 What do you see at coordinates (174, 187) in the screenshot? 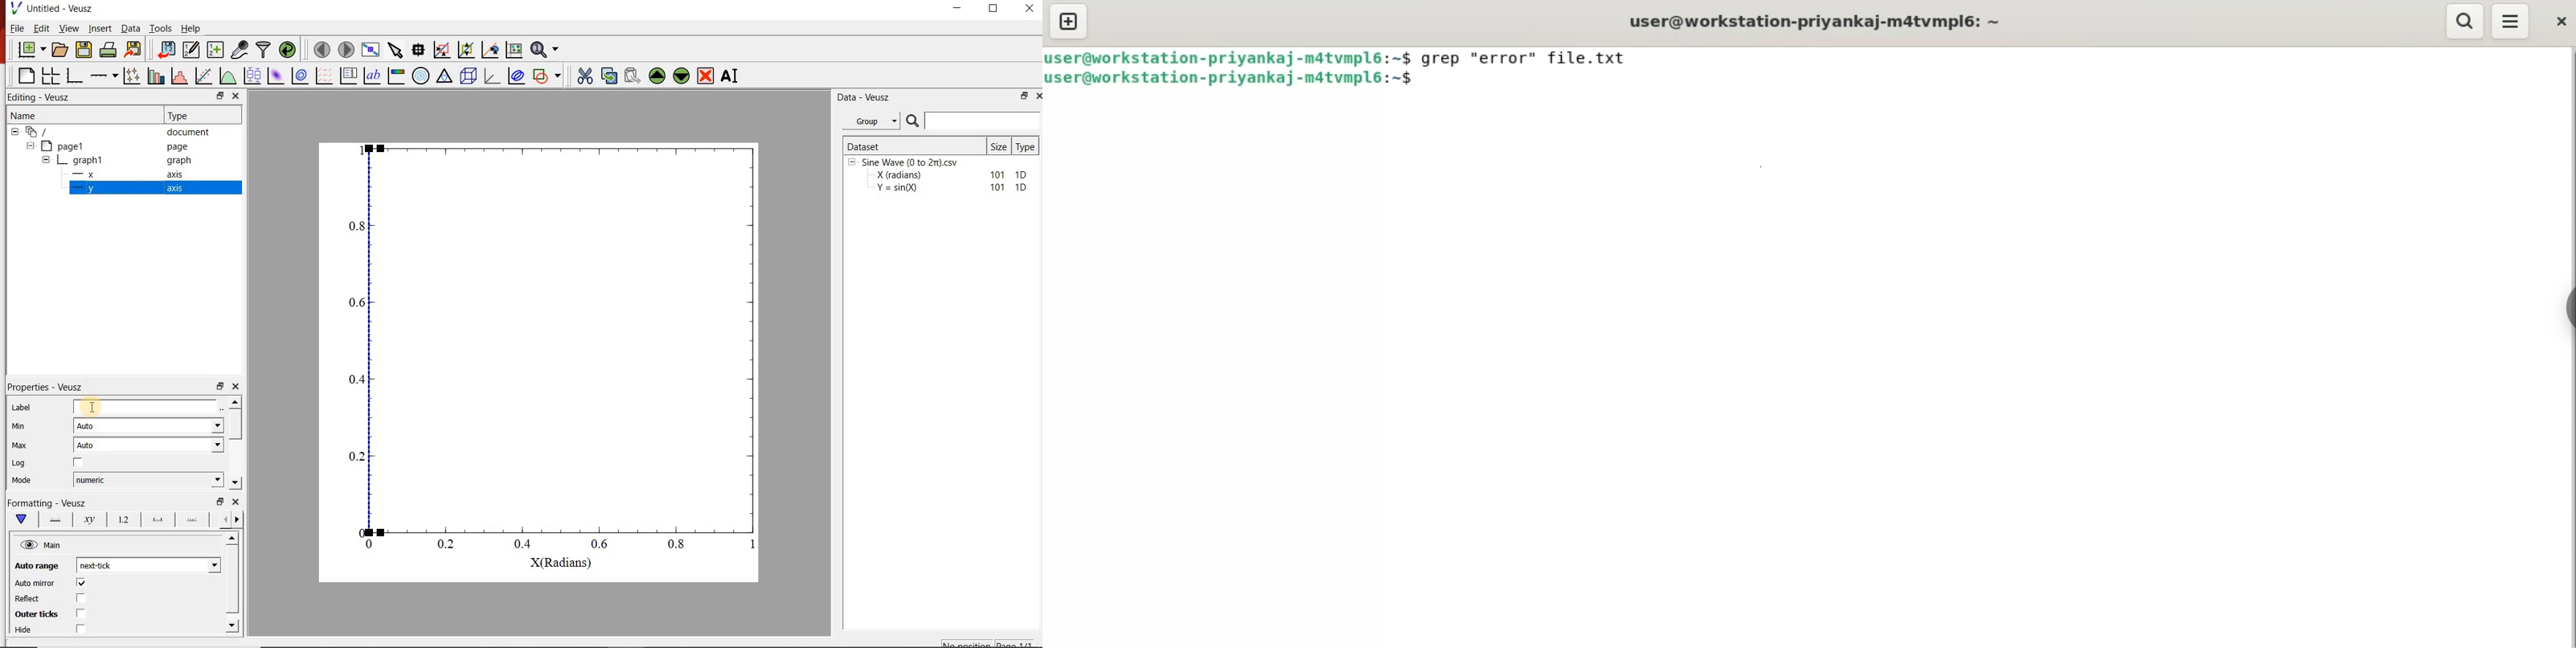
I see `axis` at bounding box center [174, 187].